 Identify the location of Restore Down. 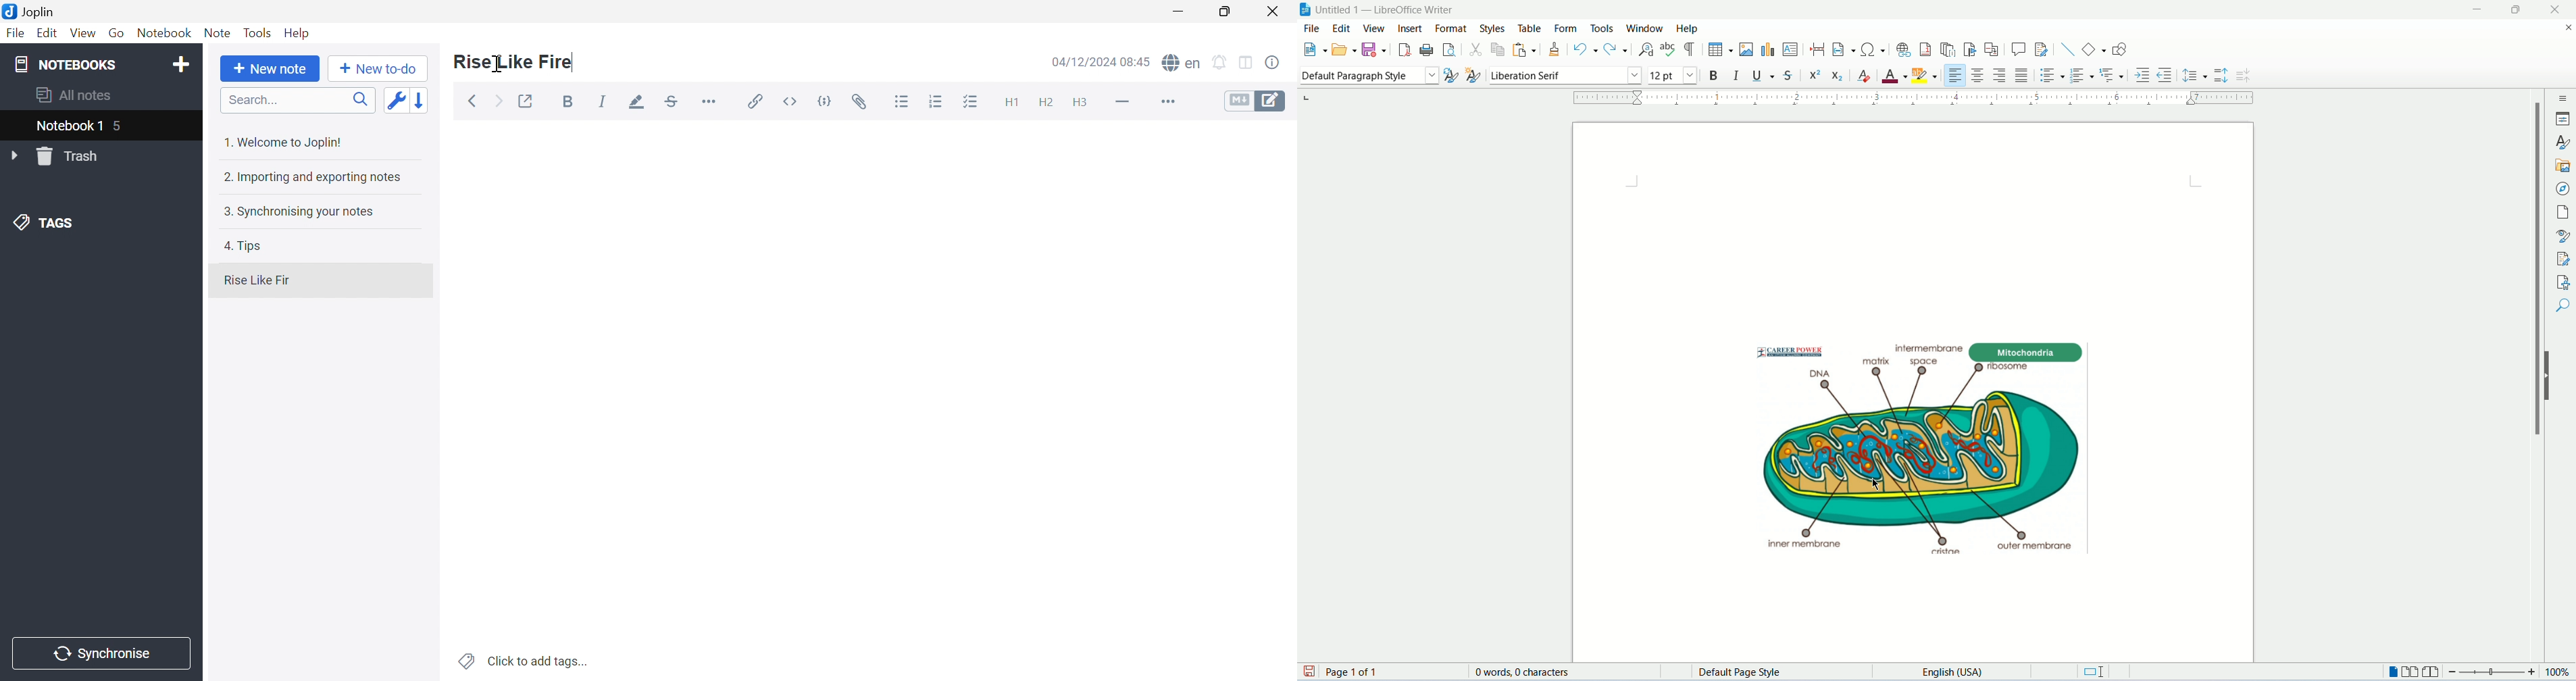
(1228, 12).